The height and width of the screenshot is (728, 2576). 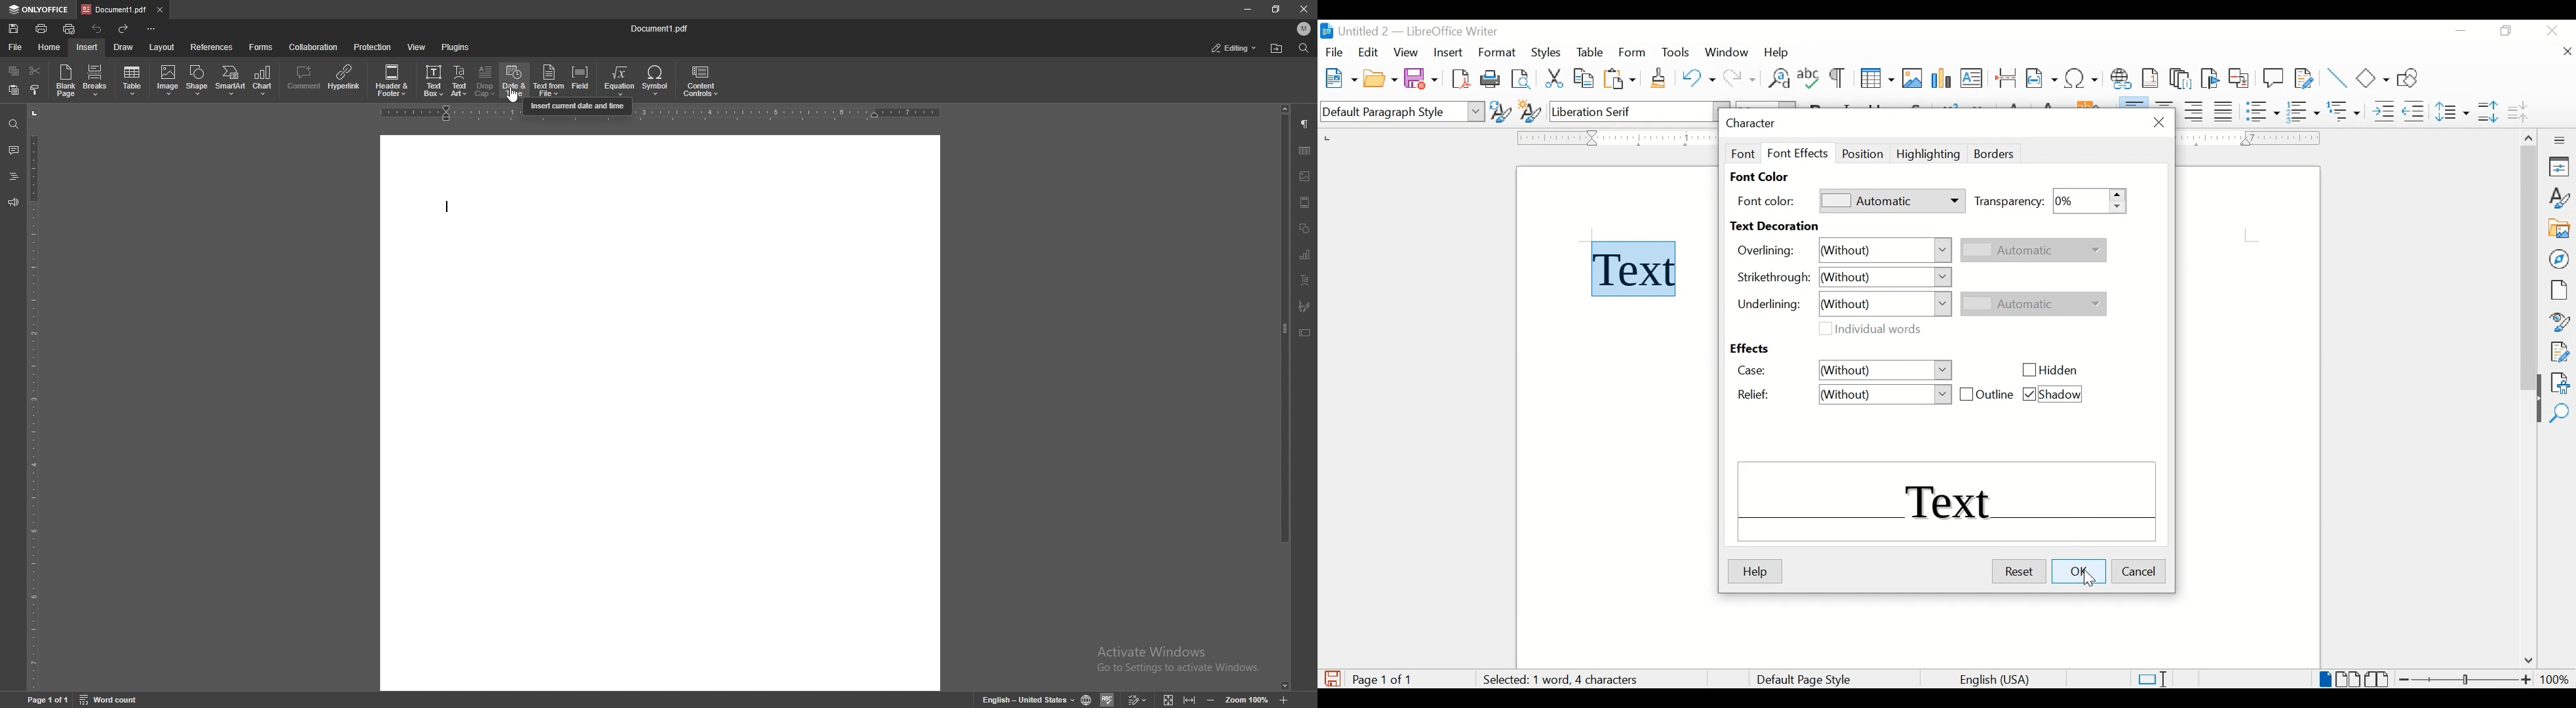 I want to click on show track changes functions, so click(x=2304, y=77).